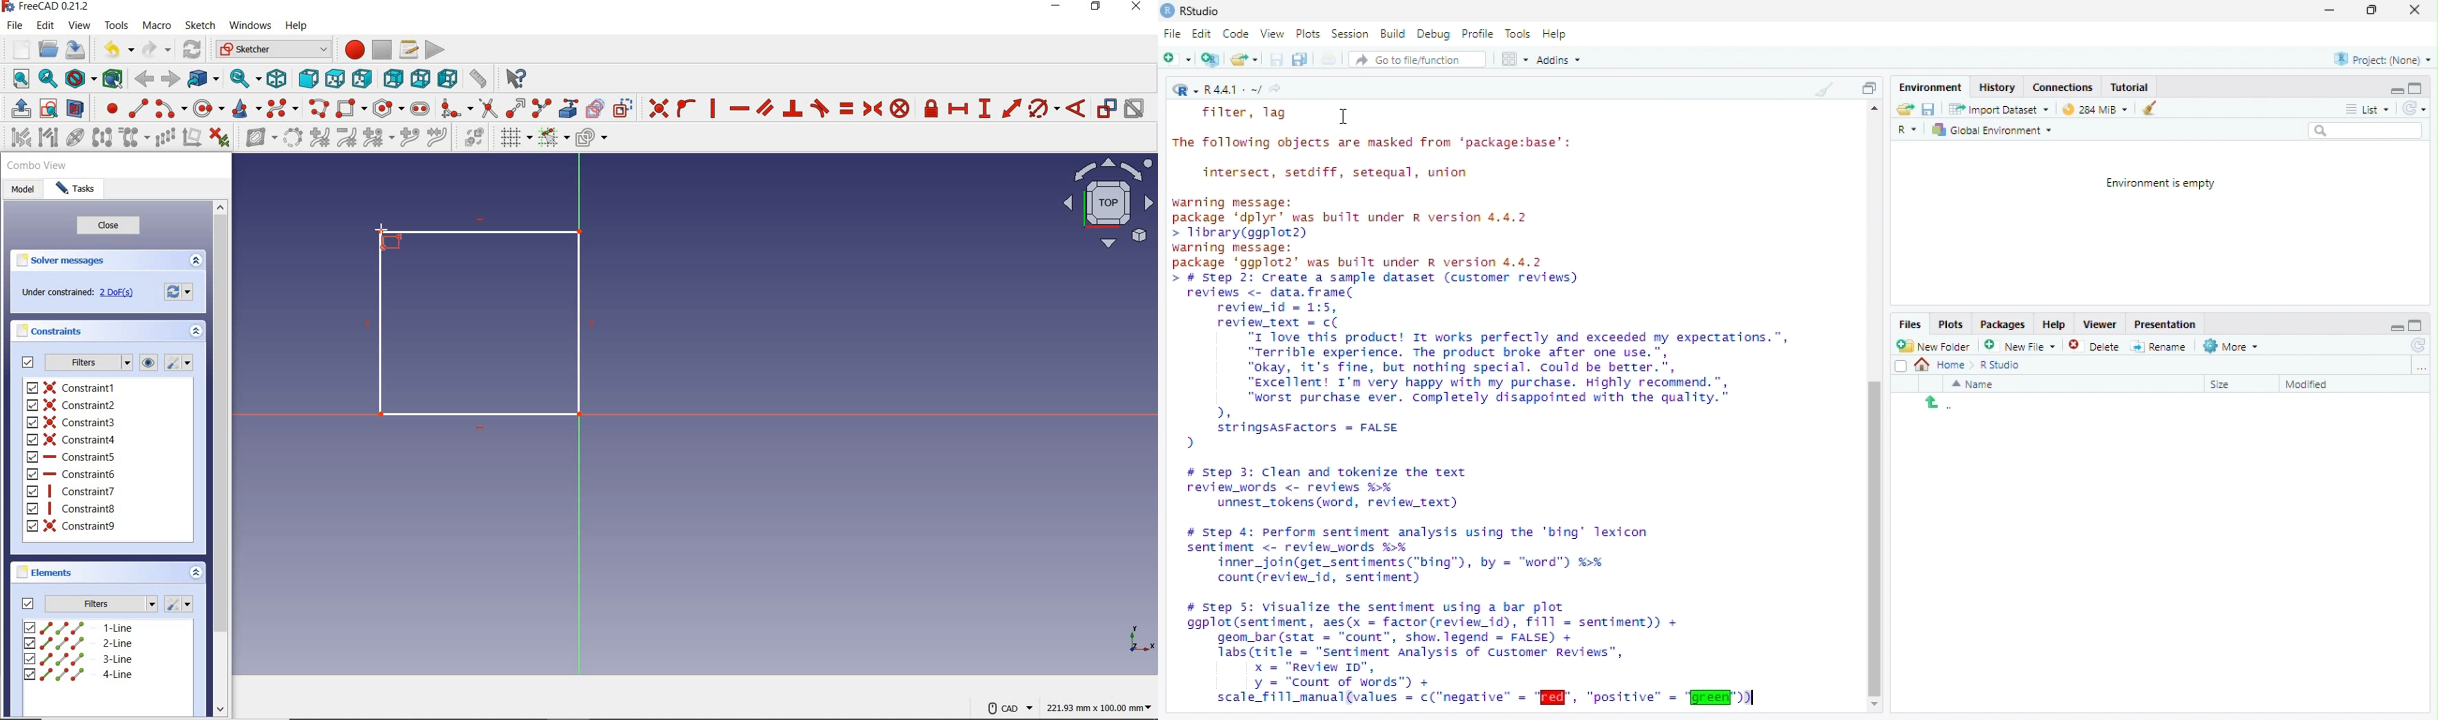 This screenshot has height=728, width=2464. I want to click on open, so click(48, 50).